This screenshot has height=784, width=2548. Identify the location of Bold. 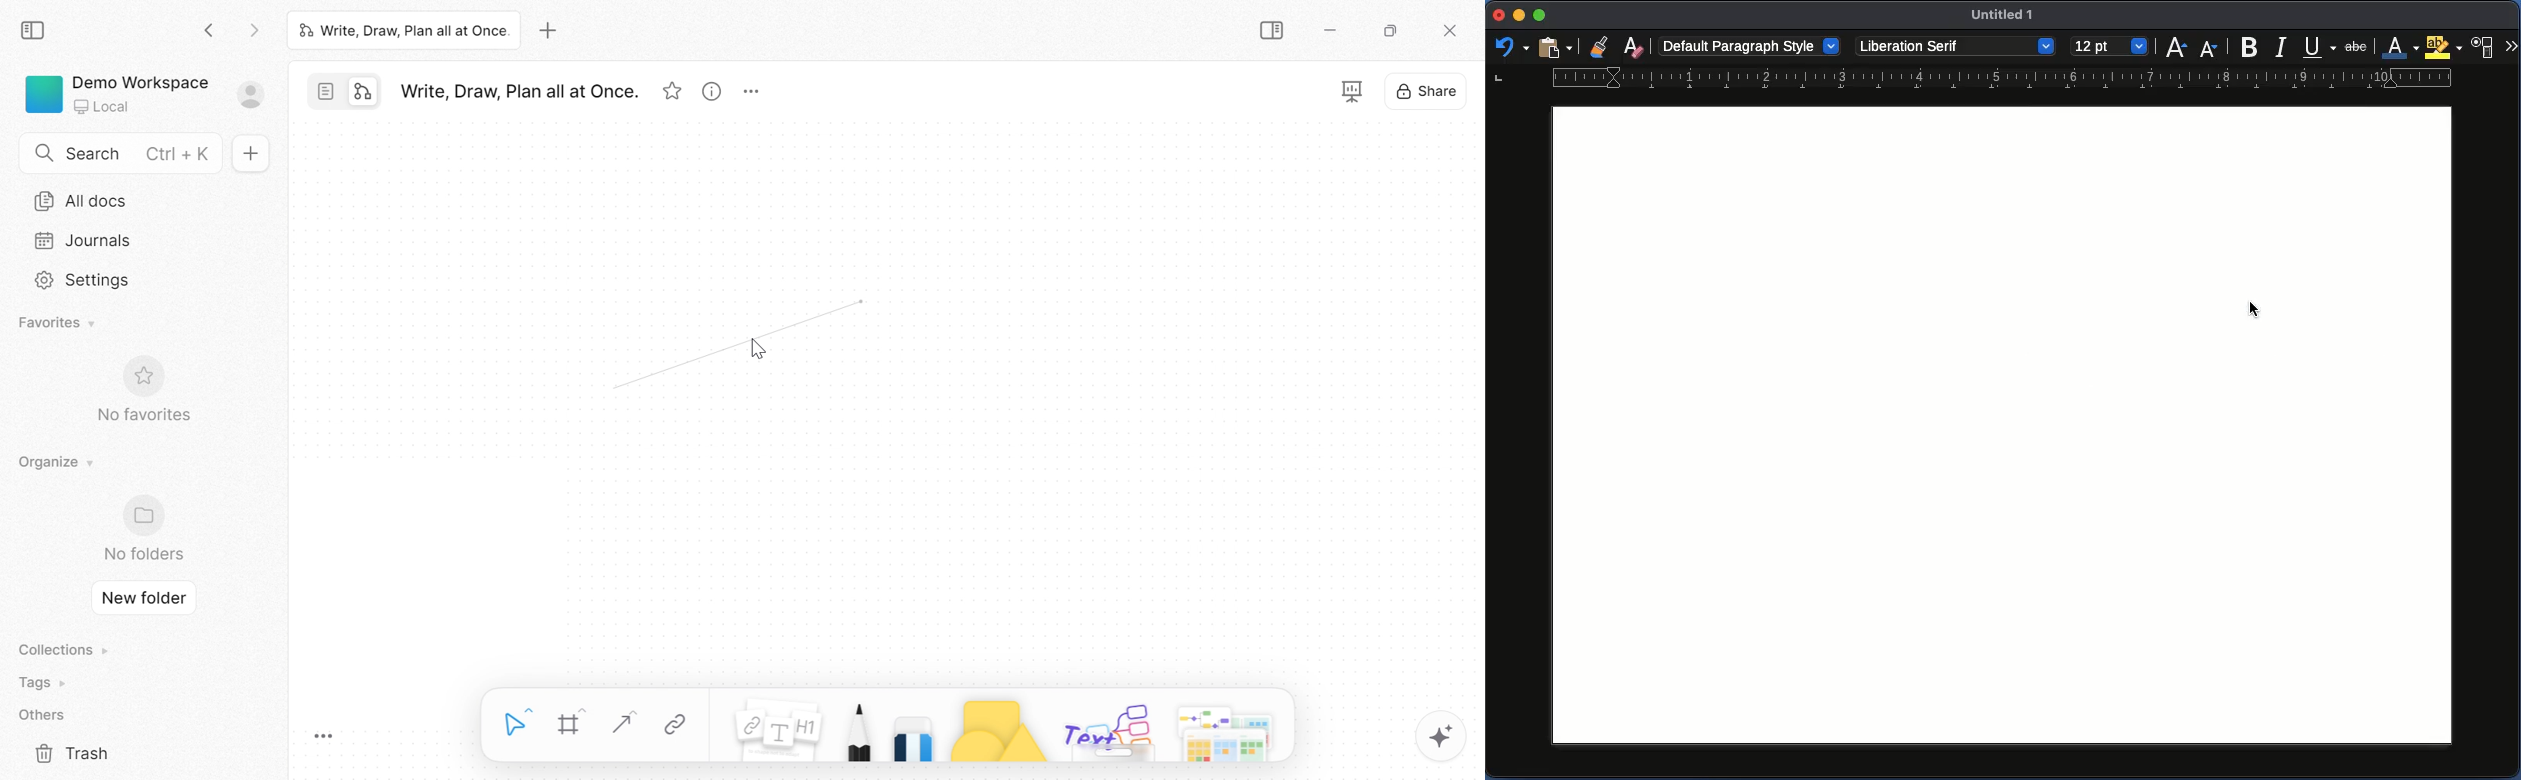
(2250, 45).